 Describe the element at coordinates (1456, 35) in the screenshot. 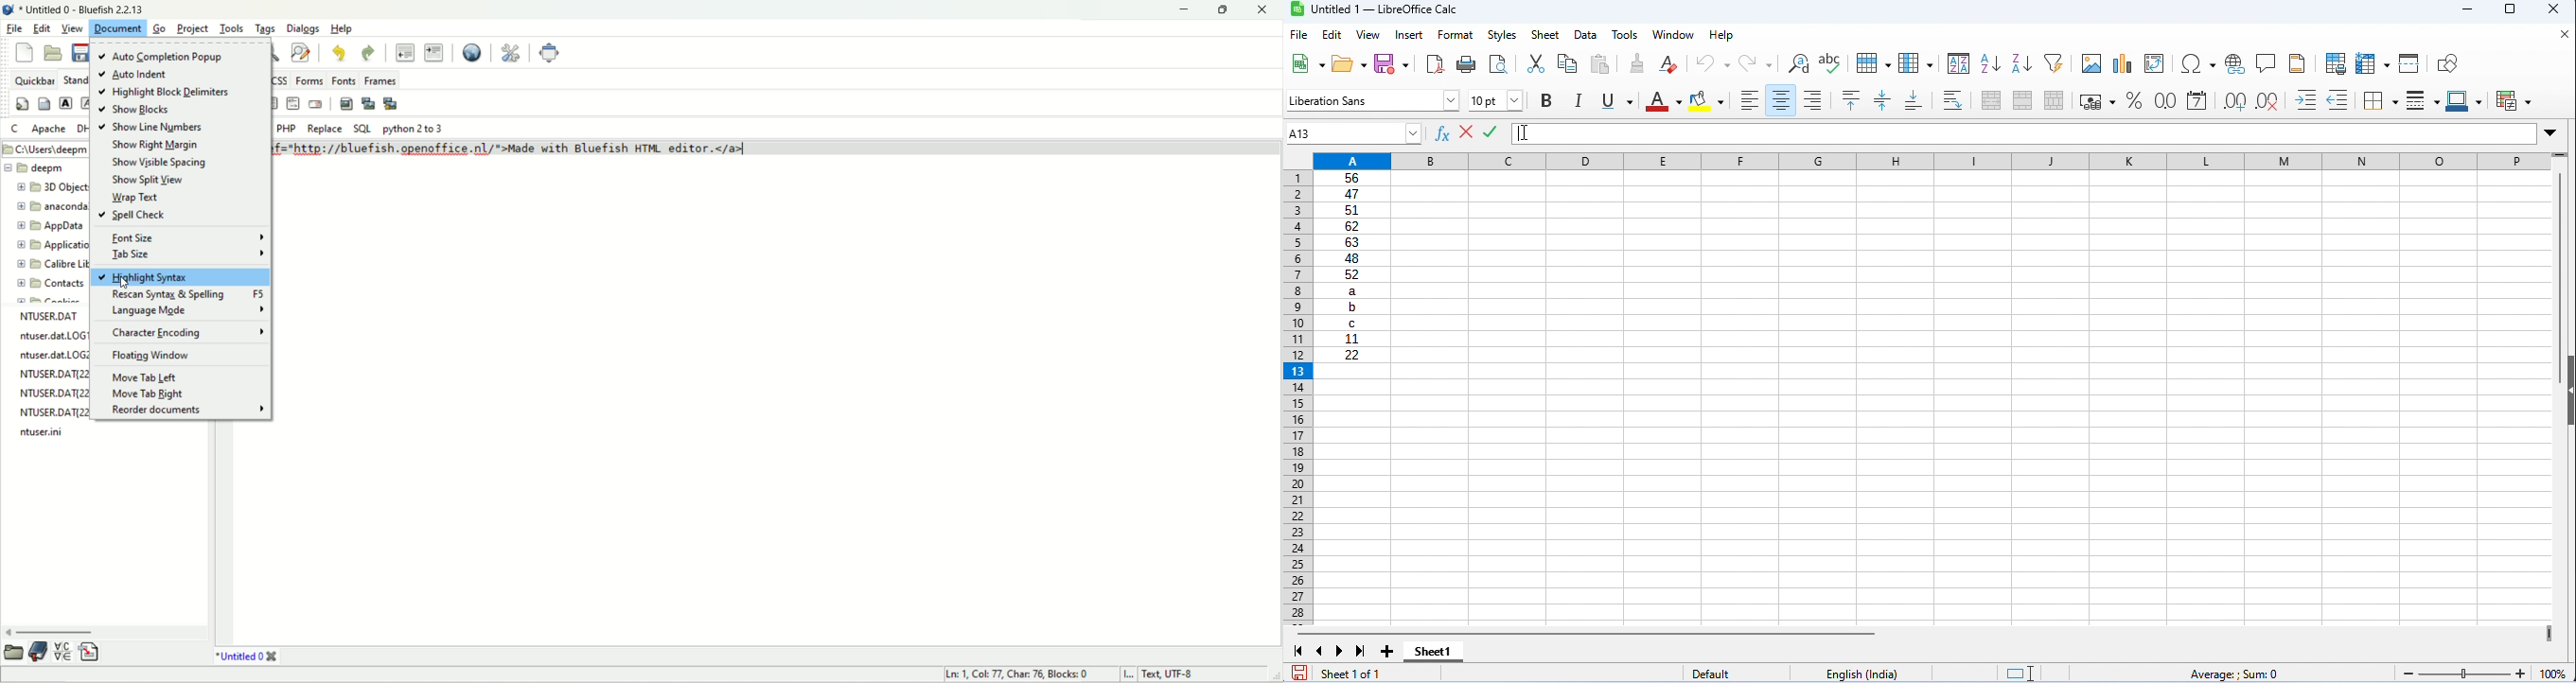

I see `format` at that location.